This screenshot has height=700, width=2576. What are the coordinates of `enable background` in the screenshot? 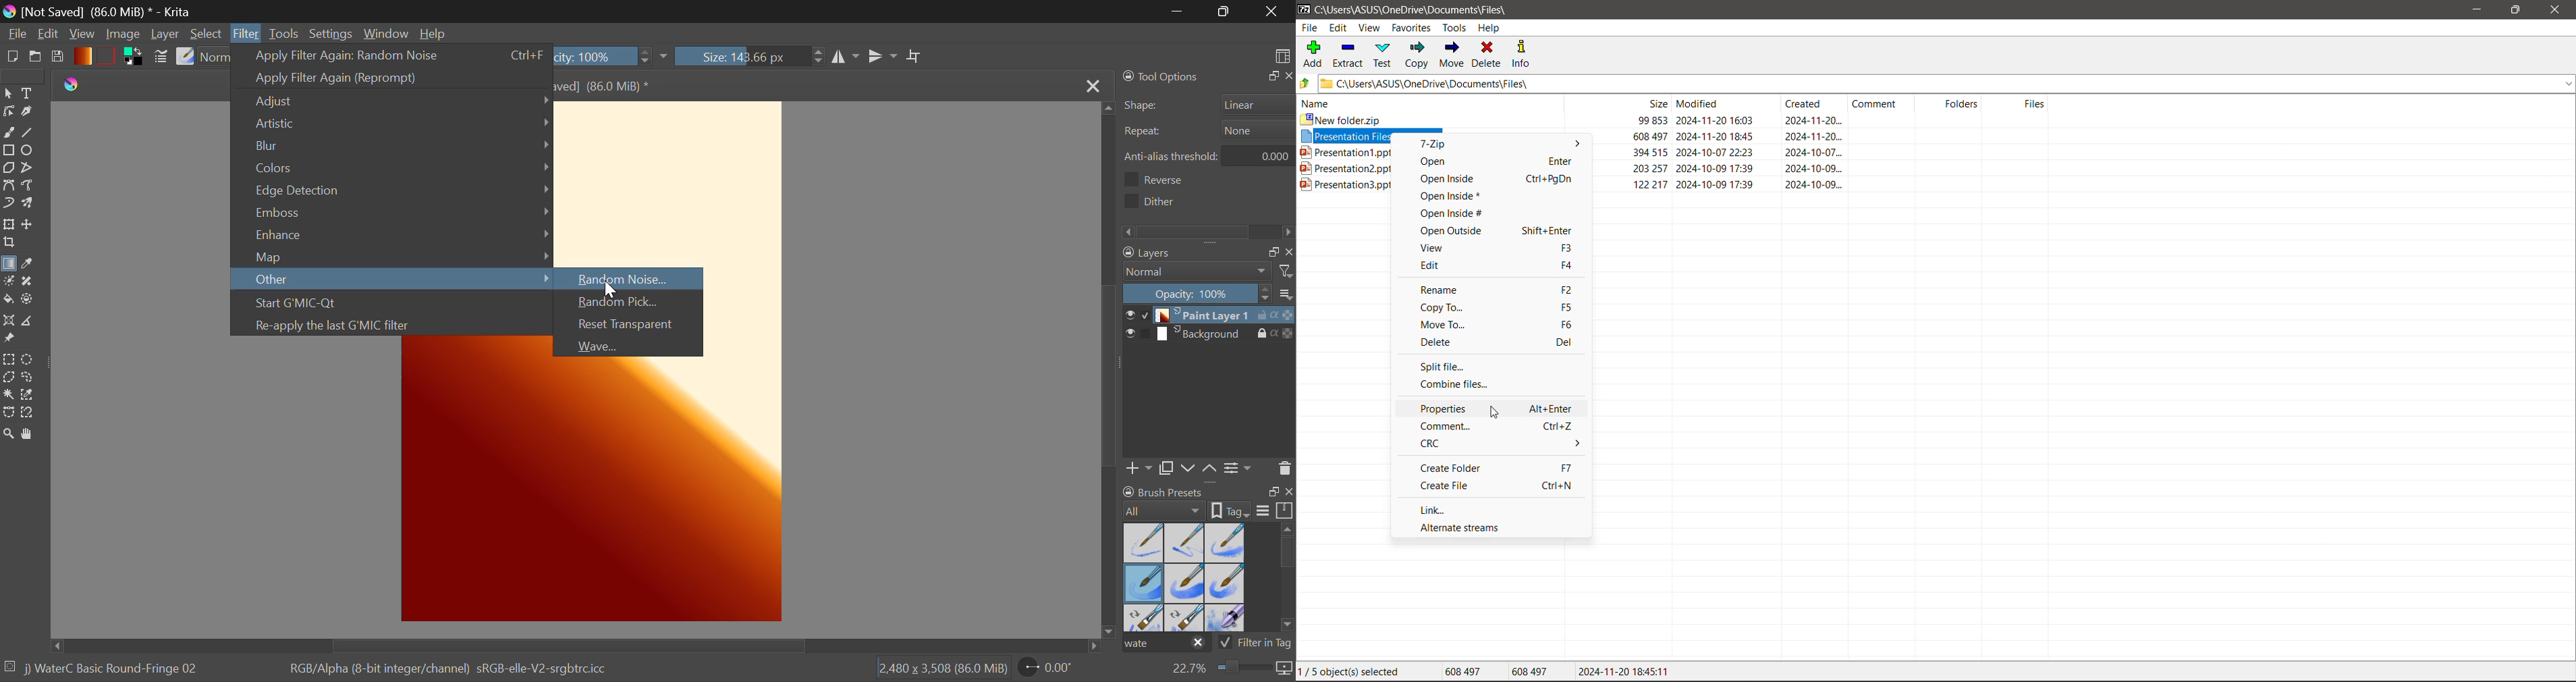 It's located at (1147, 337).